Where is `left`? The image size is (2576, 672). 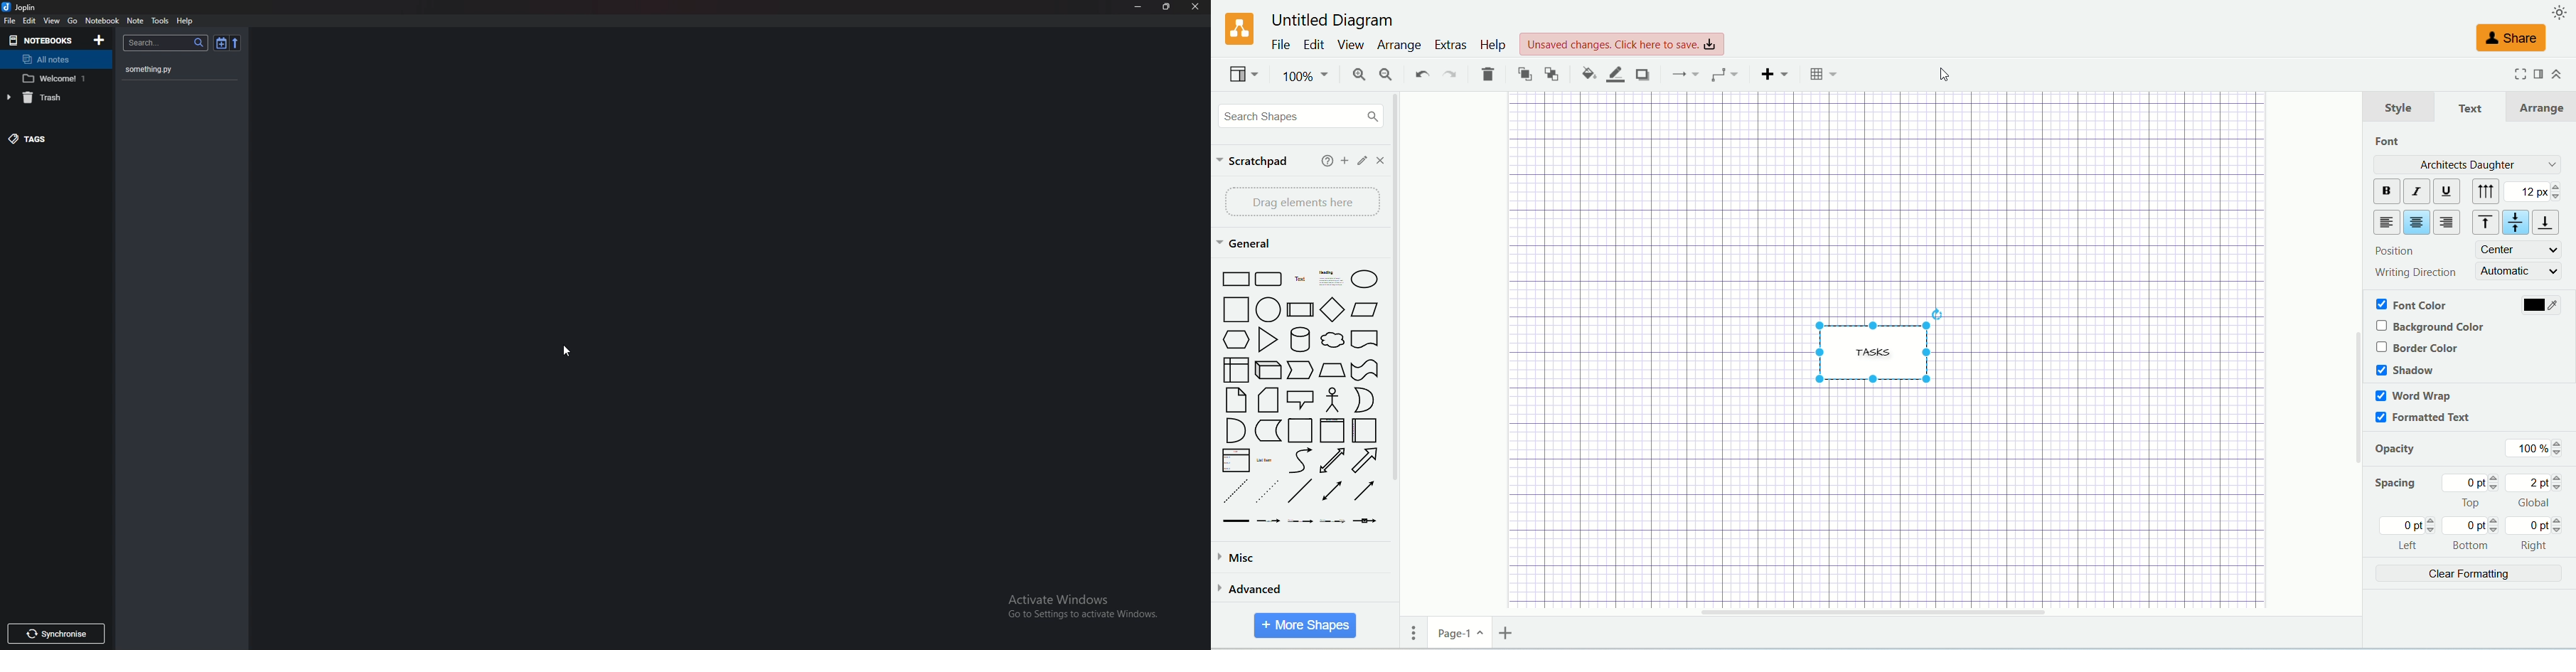 left is located at coordinates (2387, 223).